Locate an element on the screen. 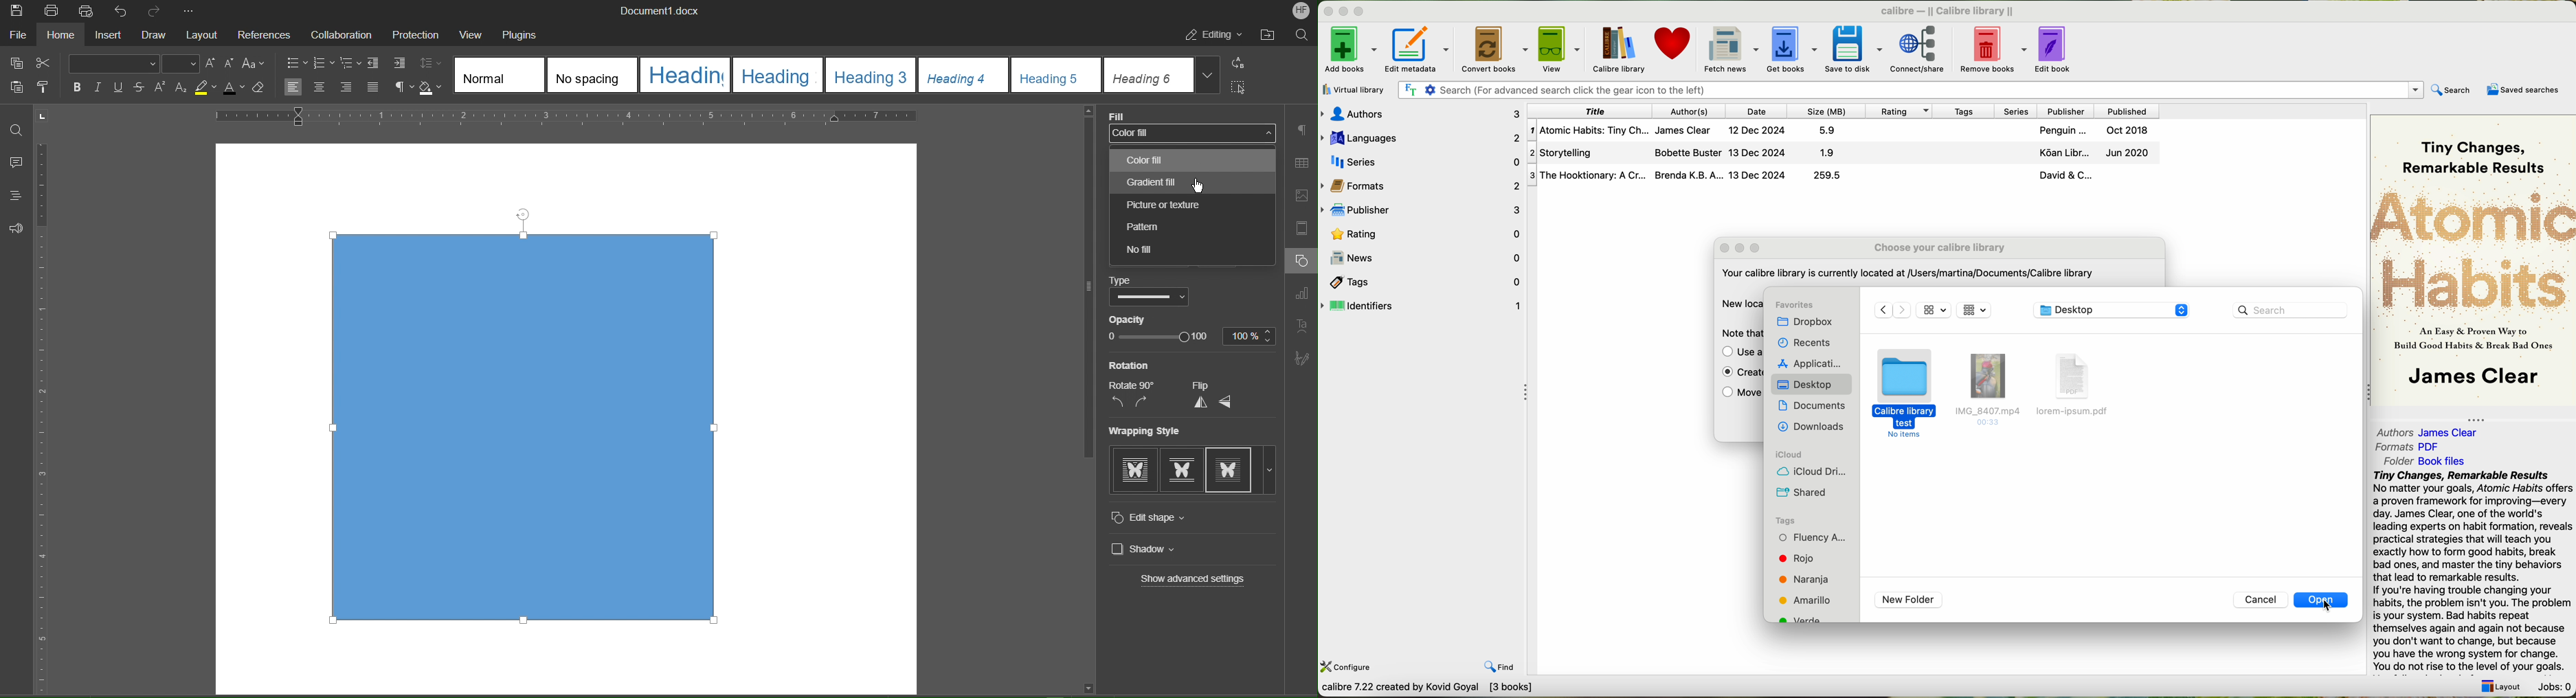 The width and height of the screenshot is (2576, 700). Signature is located at coordinates (1302, 359).